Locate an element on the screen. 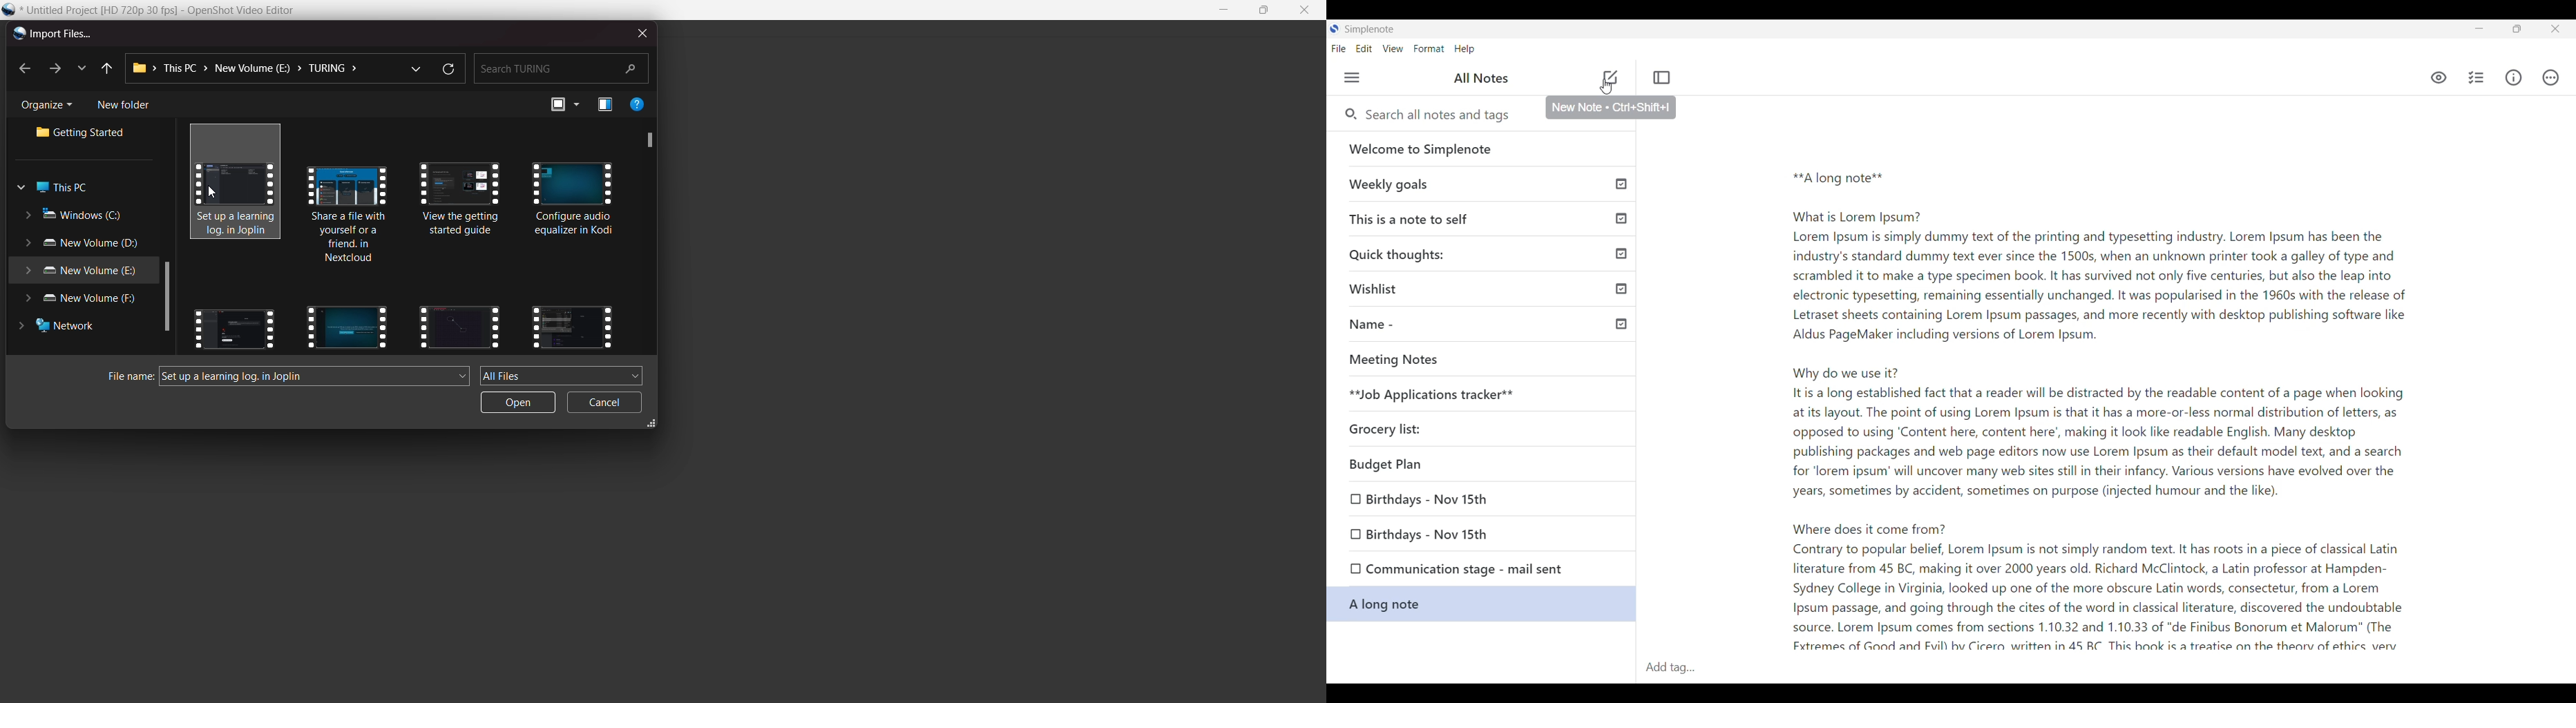 Image resolution: width=2576 pixels, height=728 pixels. Wishlist is located at coordinates (1484, 288).